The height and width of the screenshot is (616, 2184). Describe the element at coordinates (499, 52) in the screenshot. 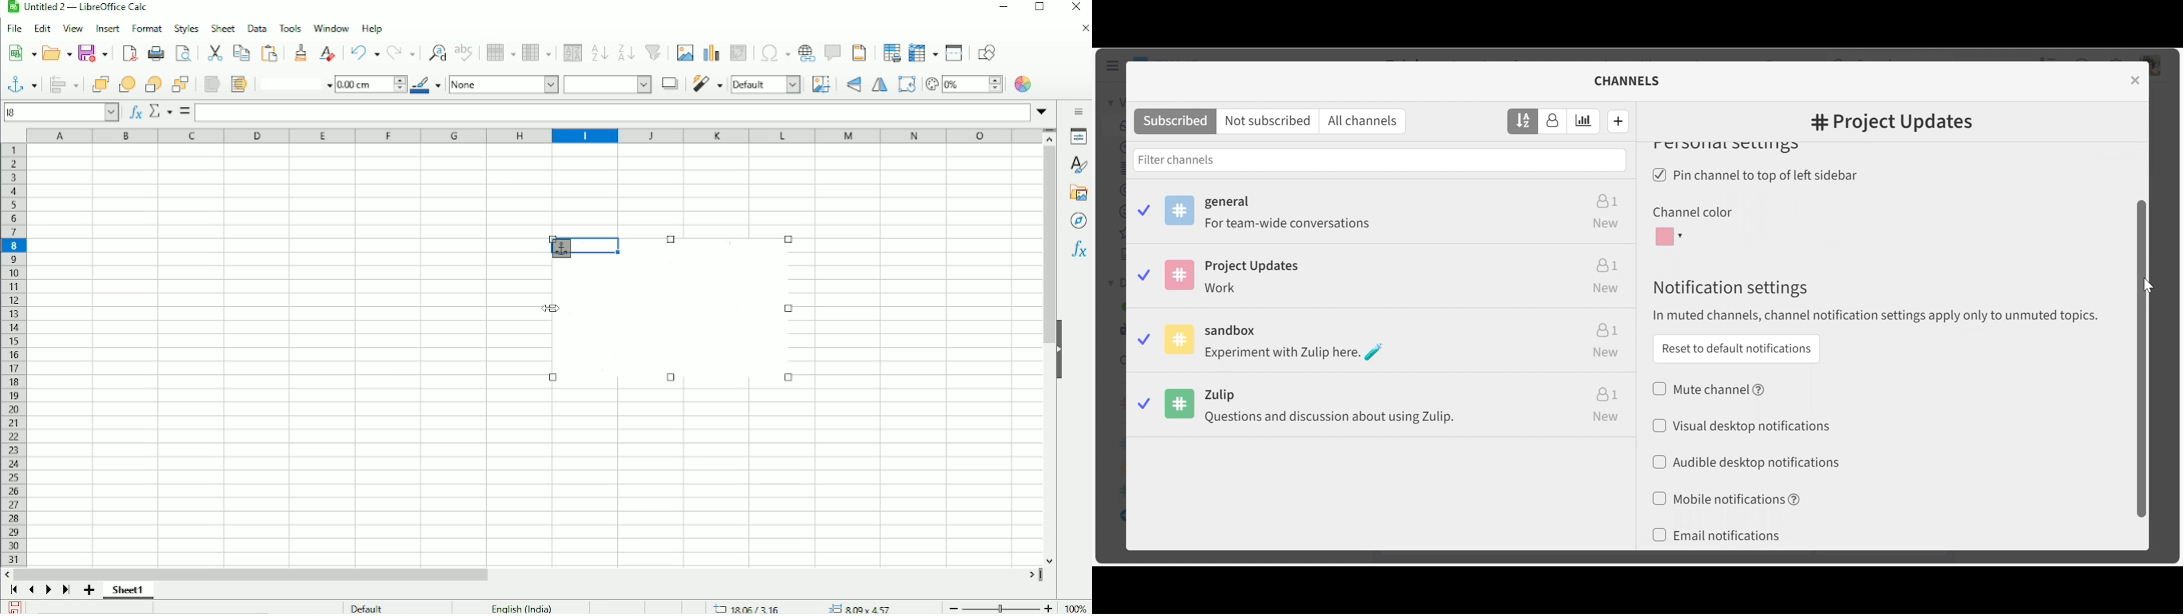

I see `Row` at that location.